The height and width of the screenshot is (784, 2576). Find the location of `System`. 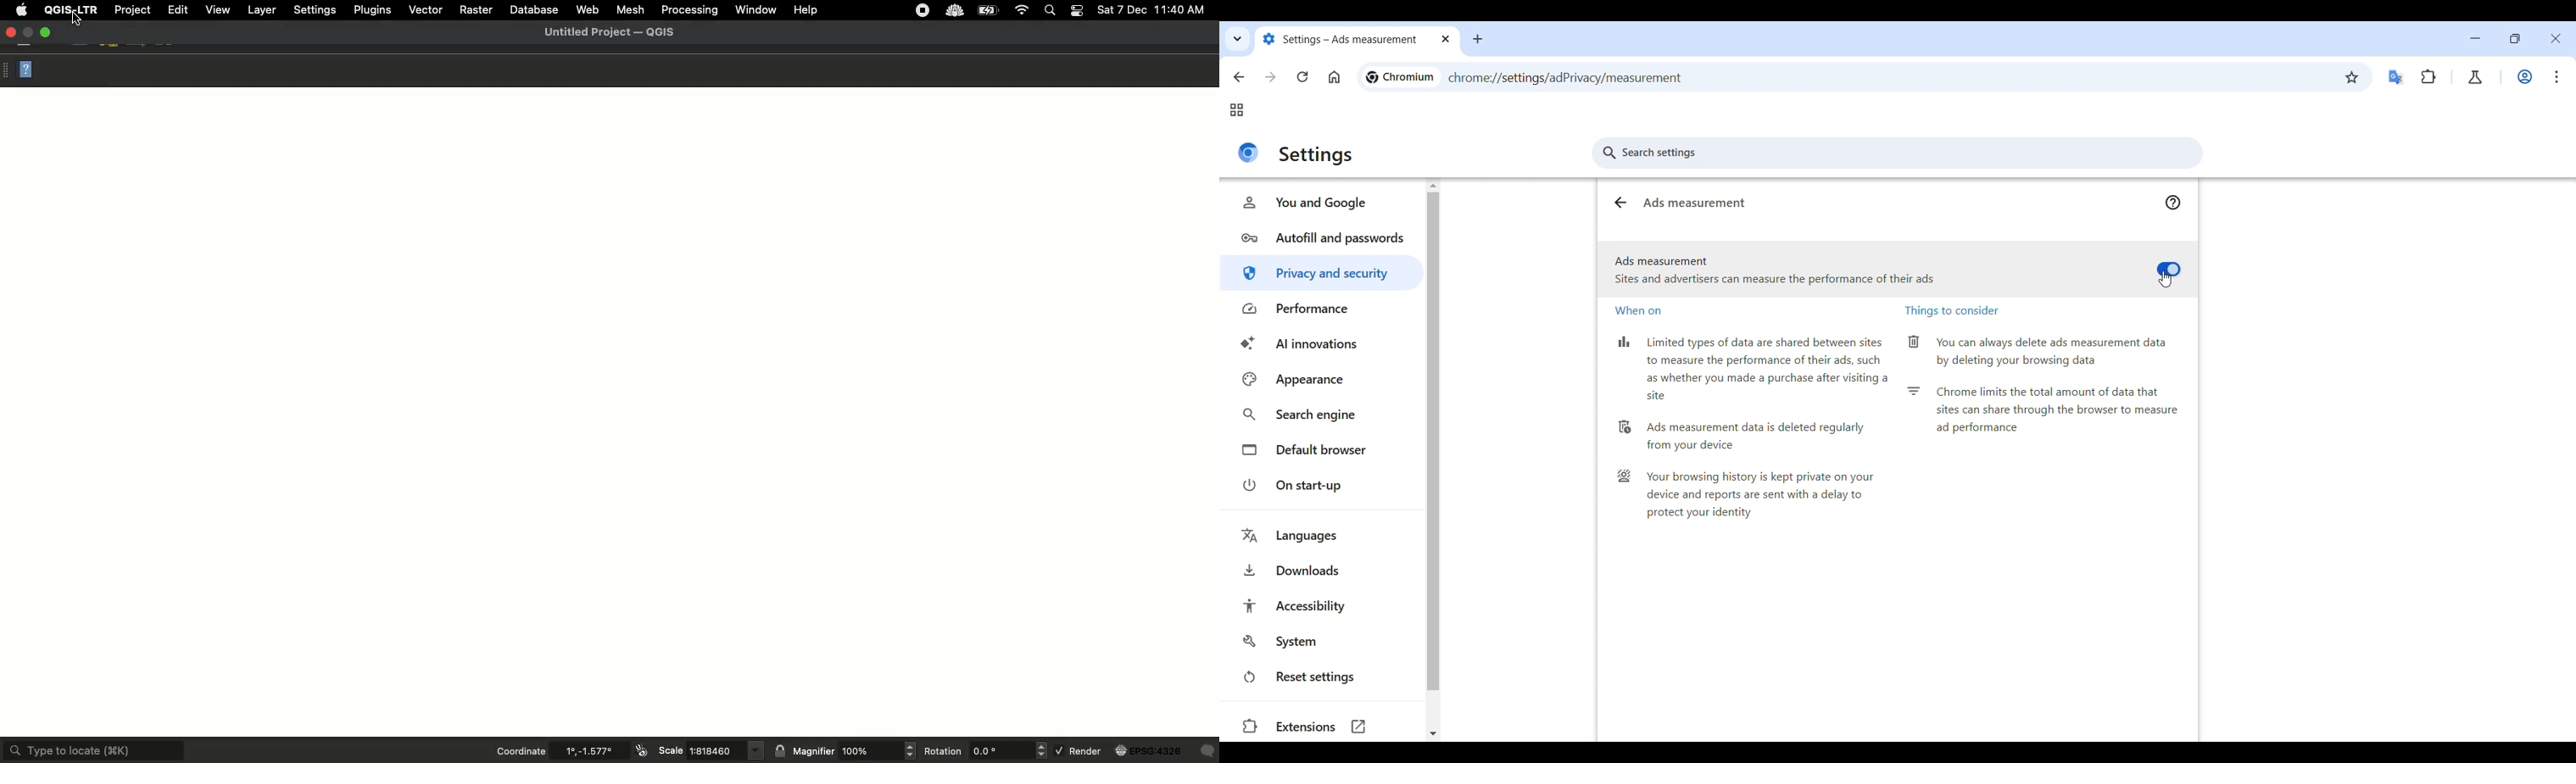

System is located at coordinates (1322, 641).